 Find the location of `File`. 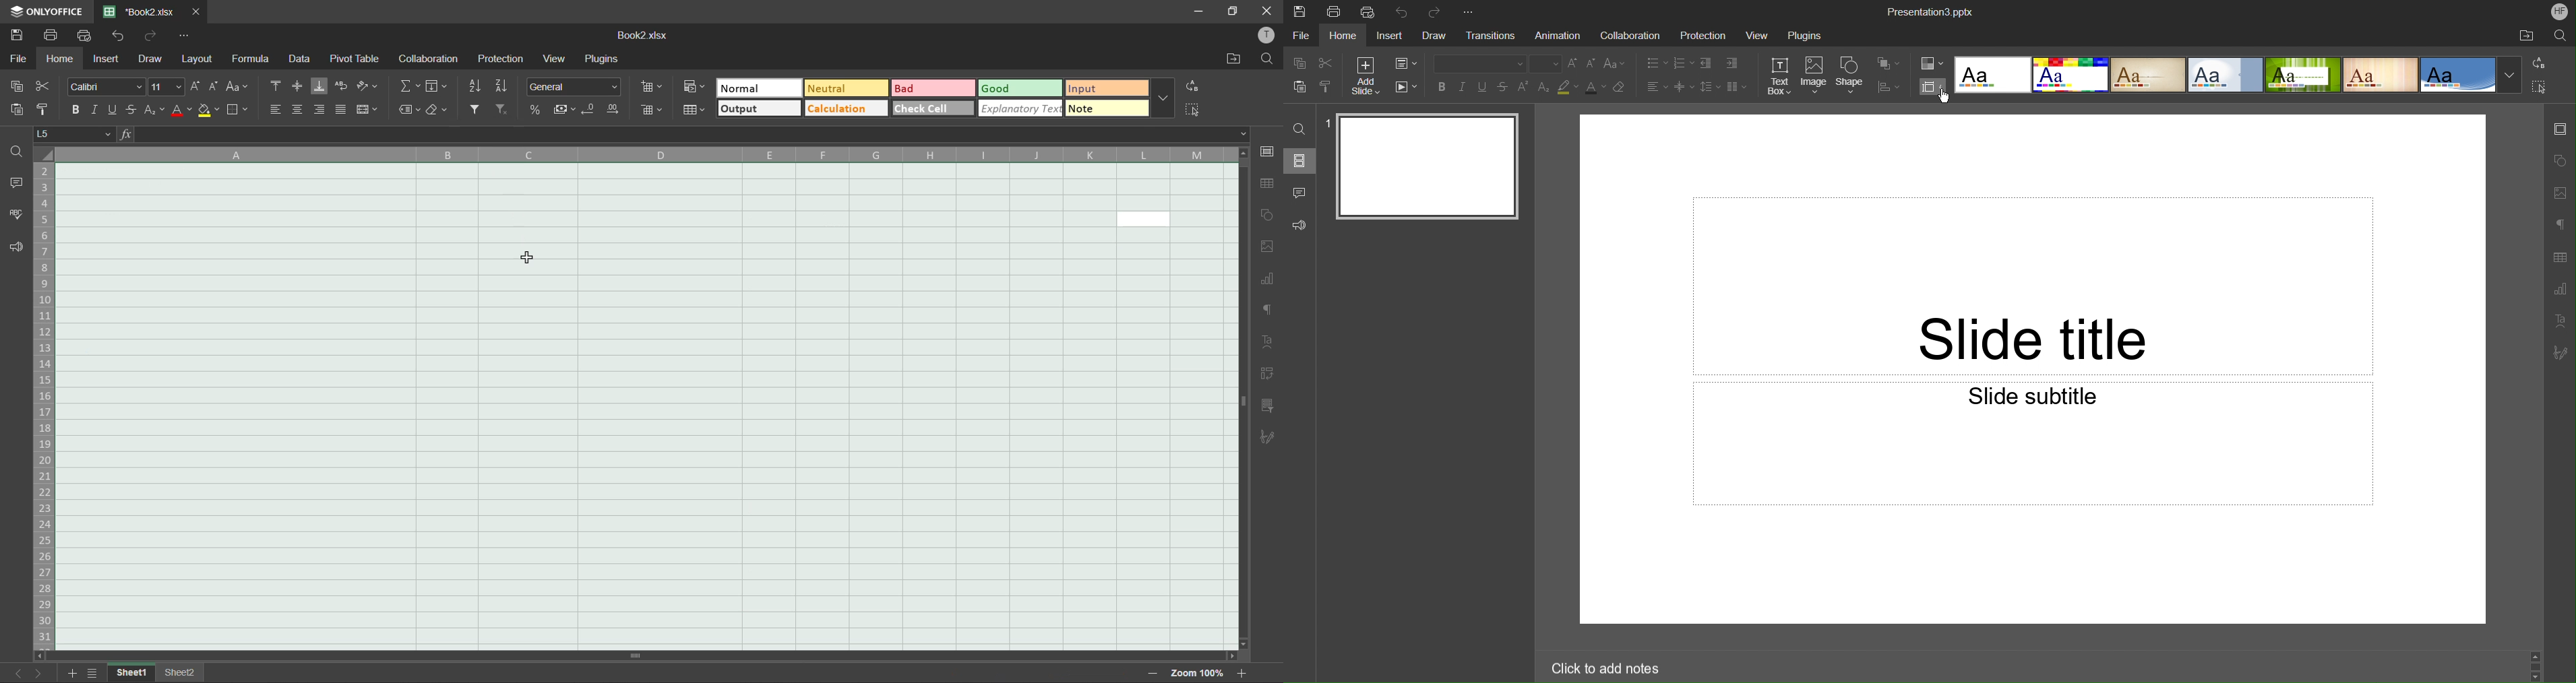

File is located at coordinates (1299, 37).